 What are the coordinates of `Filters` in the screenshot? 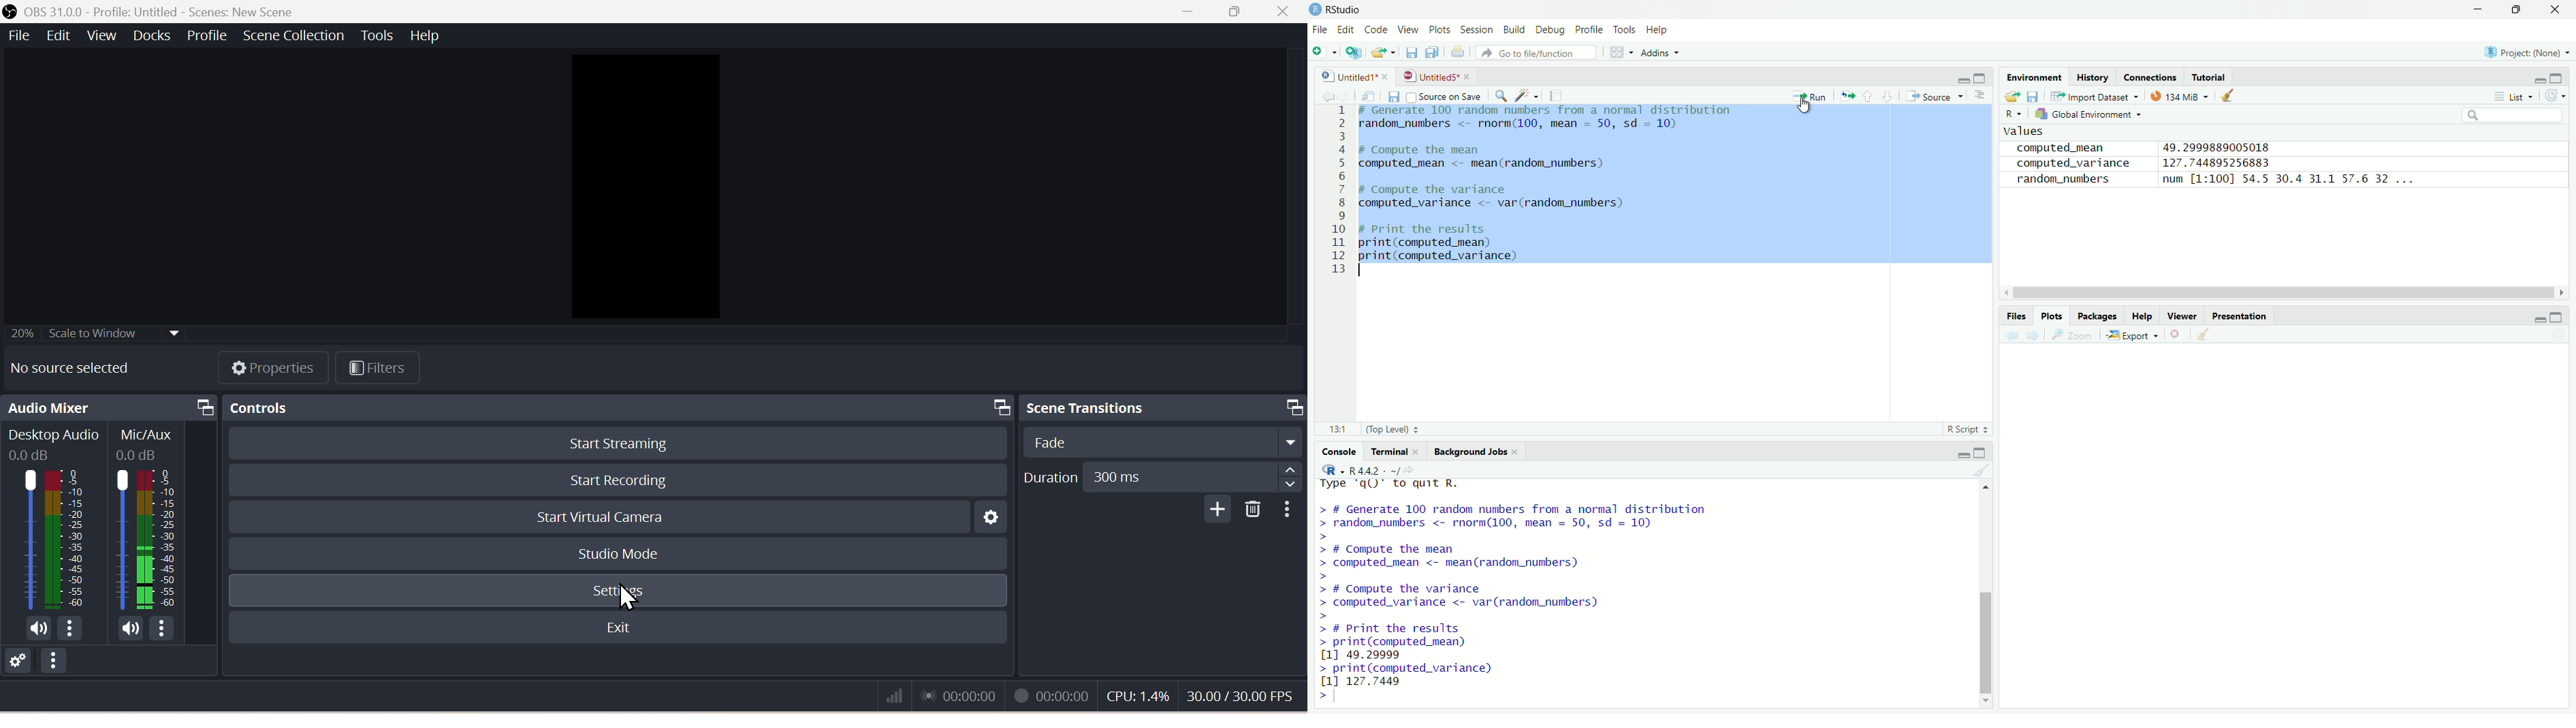 It's located at (378, 365).